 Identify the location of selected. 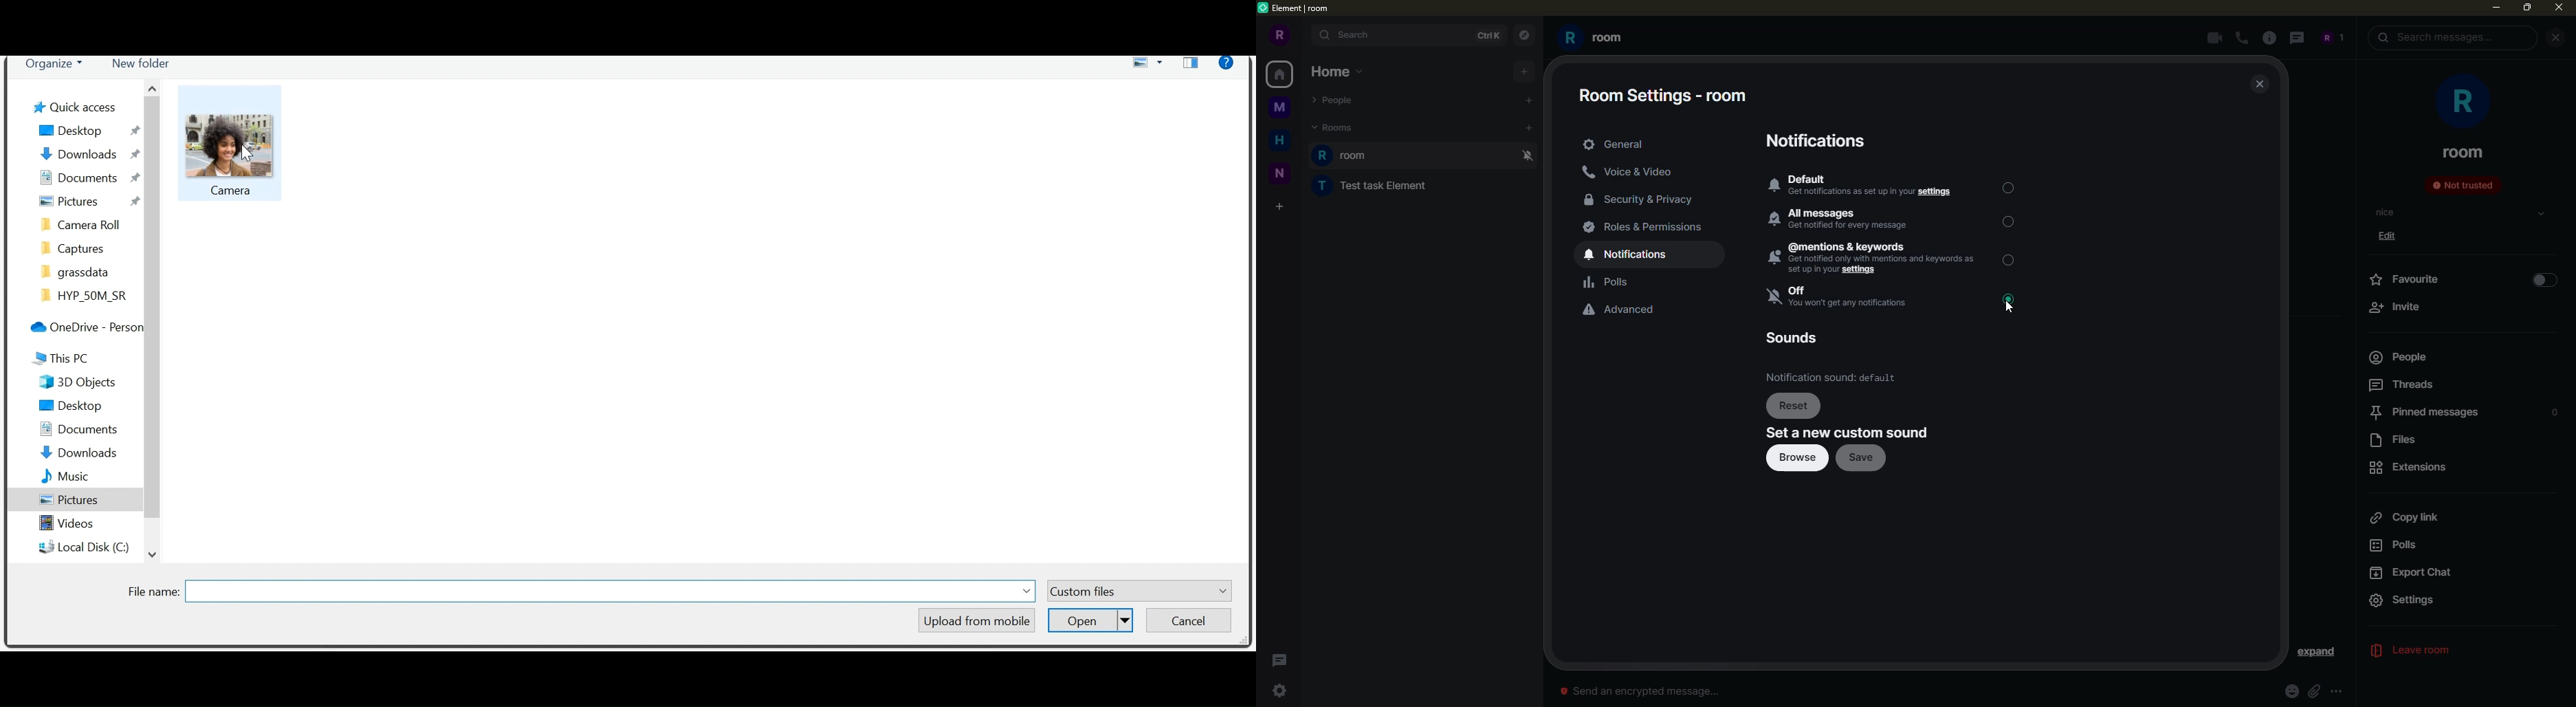
(2009, 186).